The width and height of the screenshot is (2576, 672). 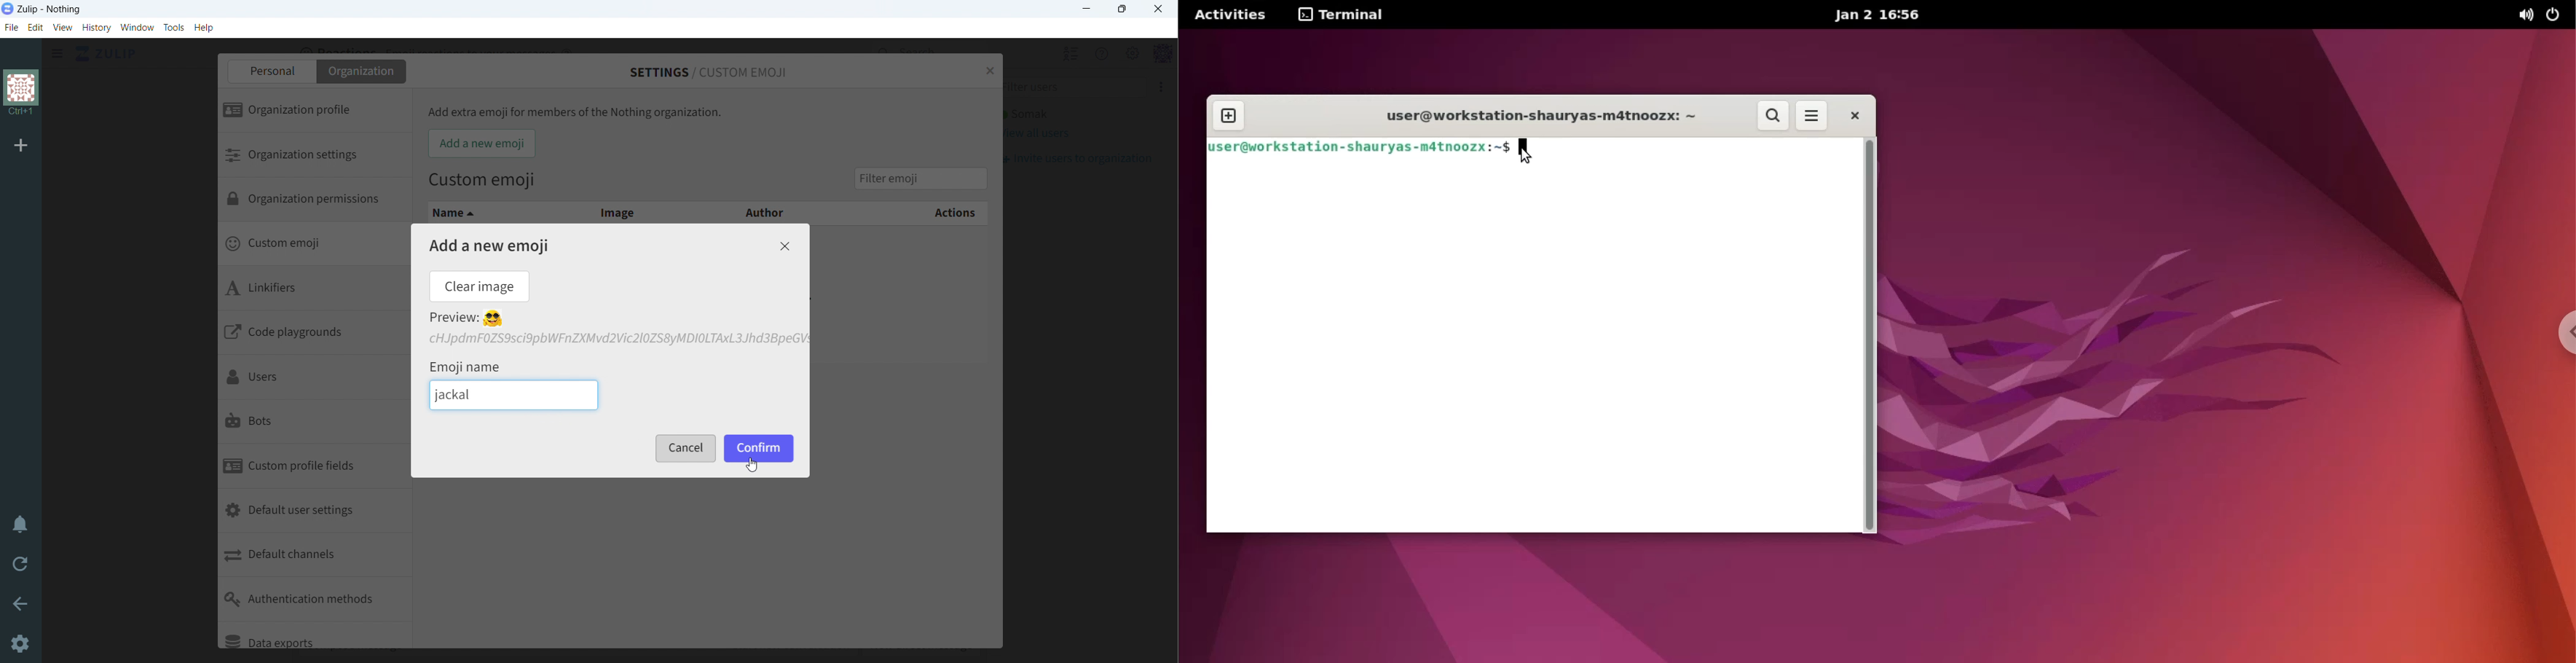 I want to click on linkifiers, so click(x=313, y=290).